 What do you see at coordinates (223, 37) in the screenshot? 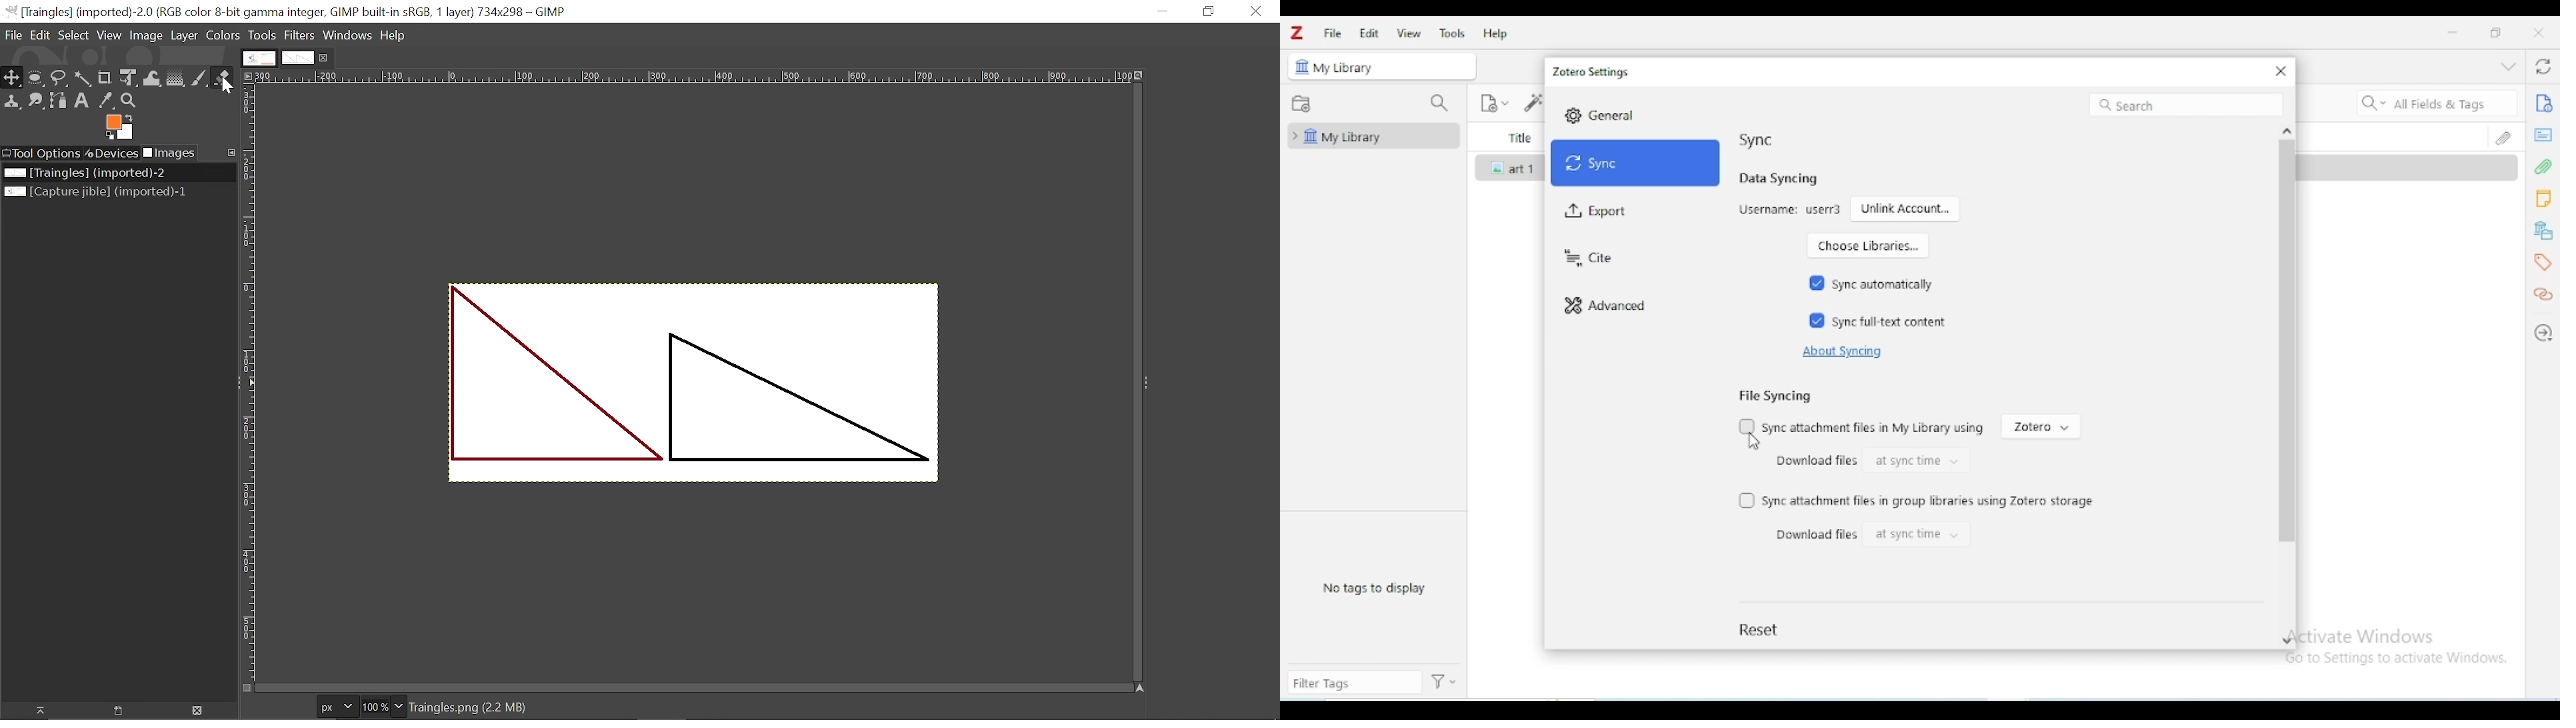
I see `Colors` at bounding box center [223, 37].